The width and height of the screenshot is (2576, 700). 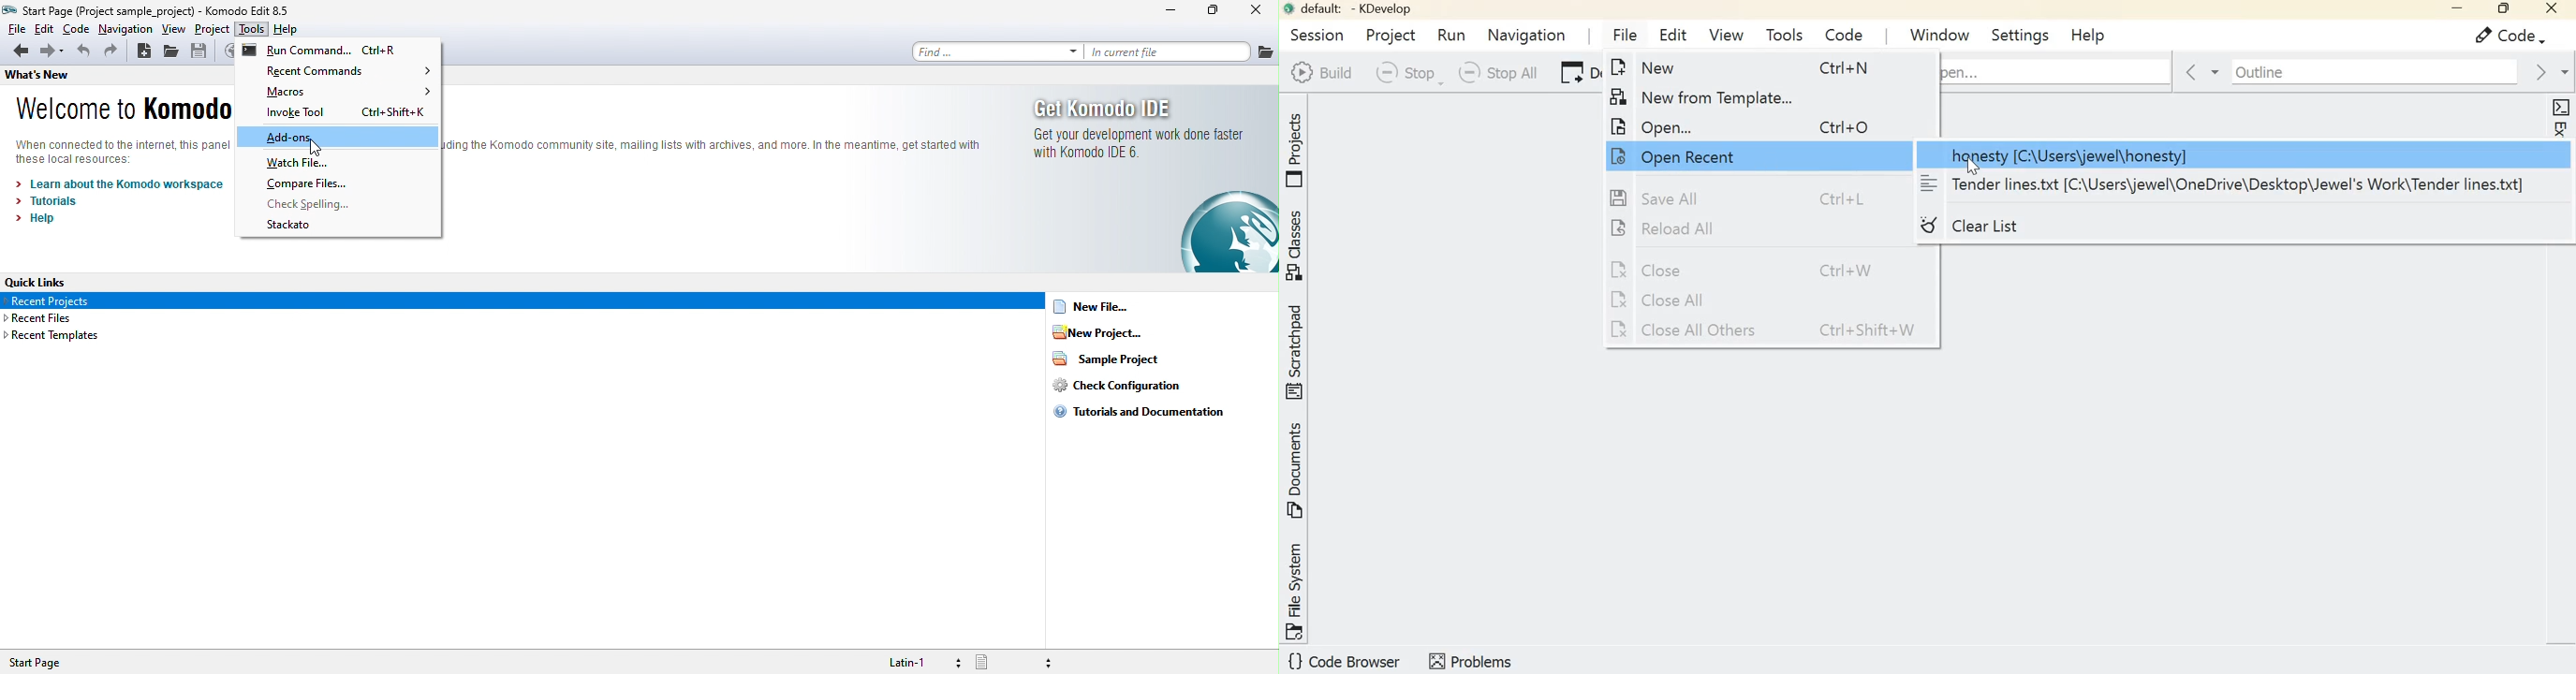 I want to click on find, so click(x=998, y=51).